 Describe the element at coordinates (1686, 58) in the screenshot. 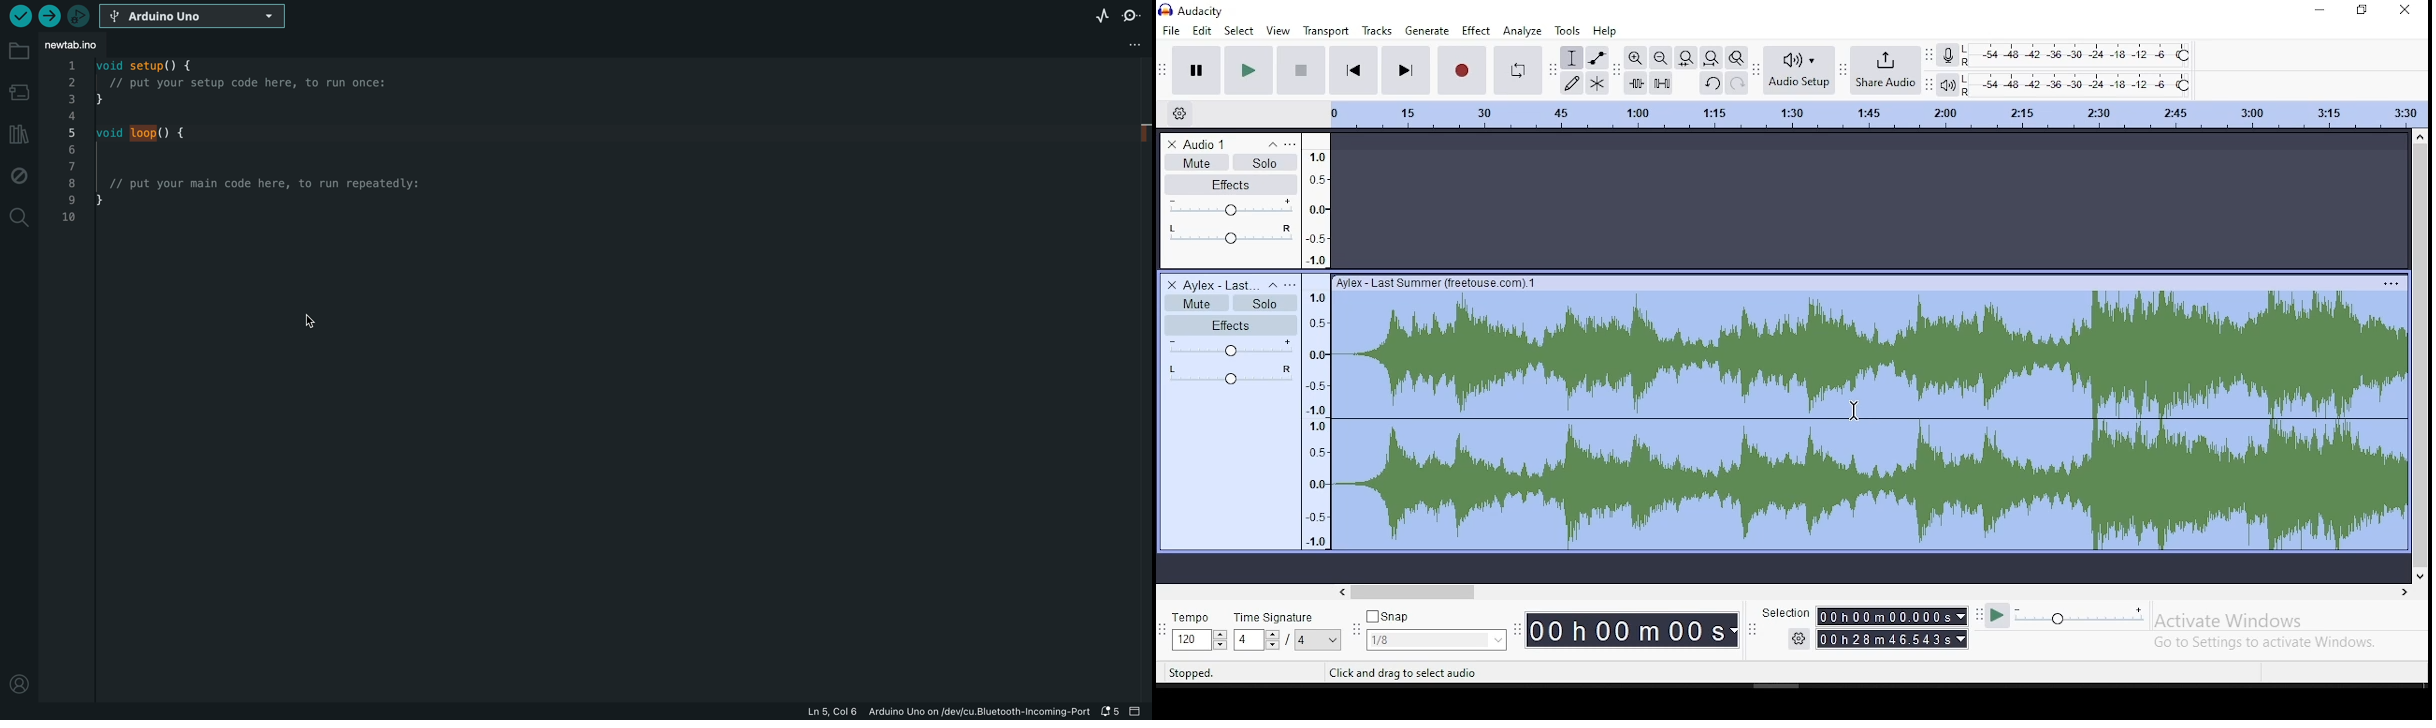

I see `fit selection to width` at that location.